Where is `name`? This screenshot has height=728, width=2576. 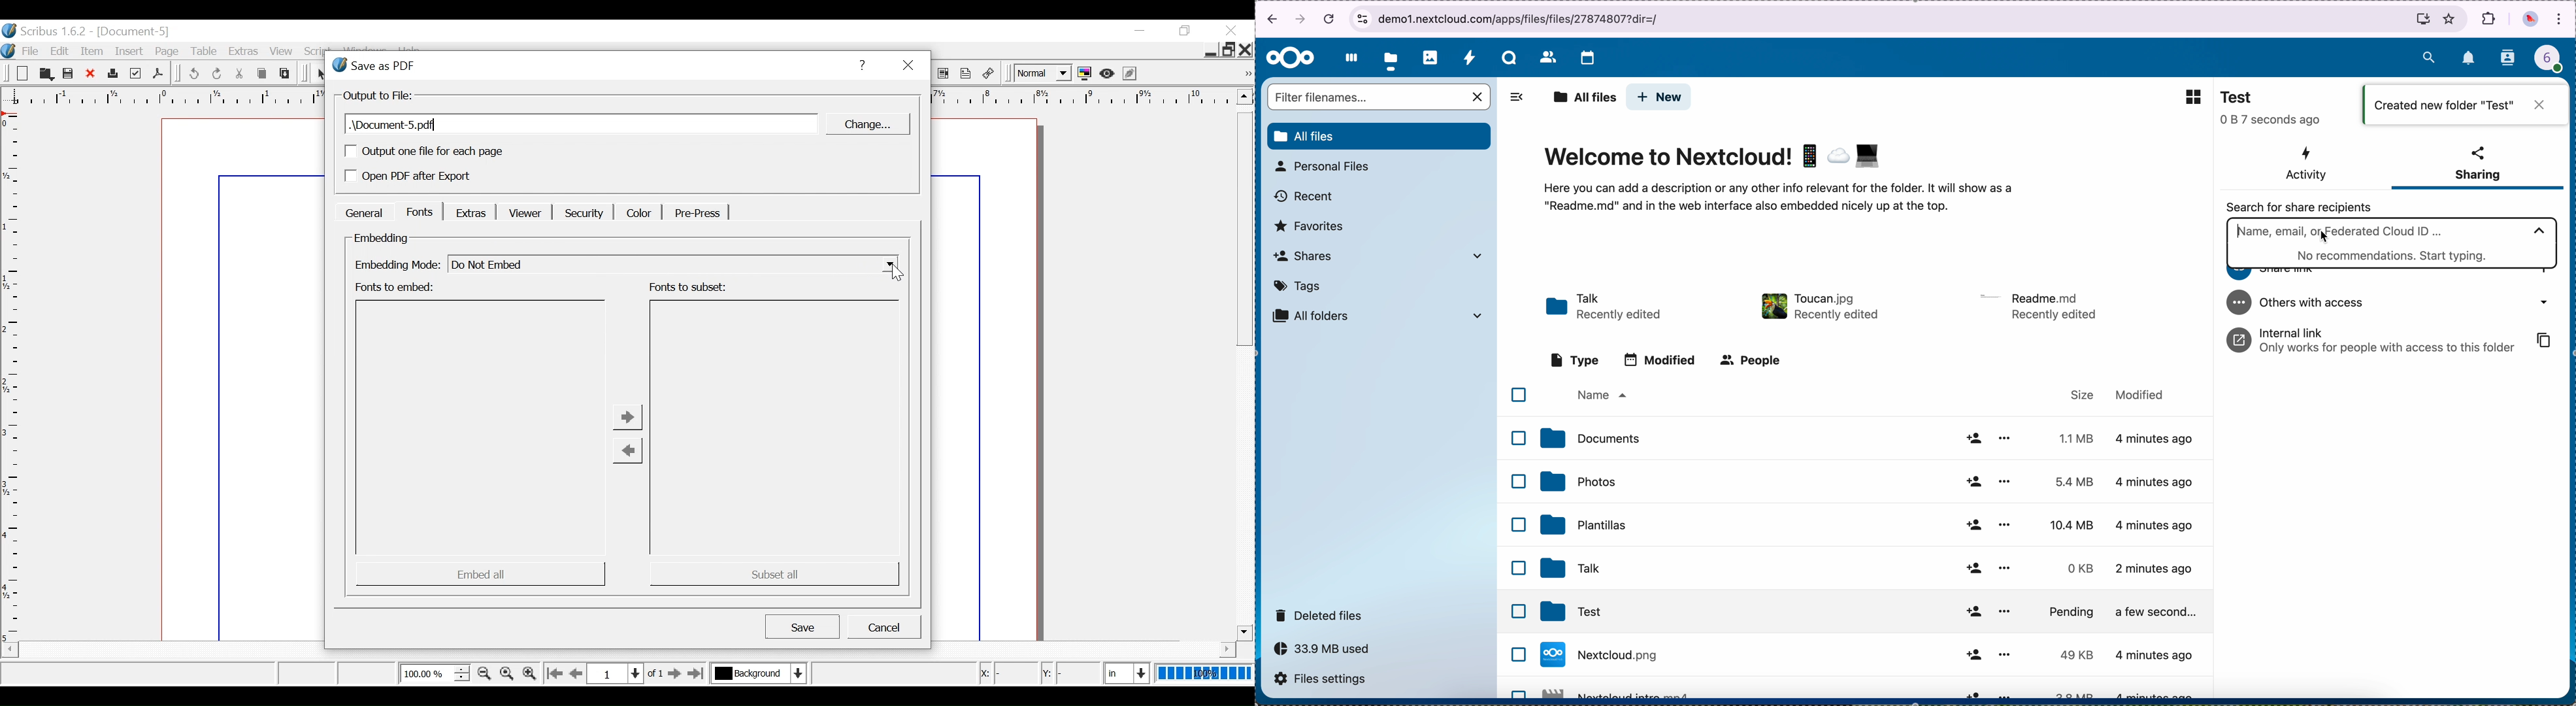
name is located at coordinates (1601, 396).